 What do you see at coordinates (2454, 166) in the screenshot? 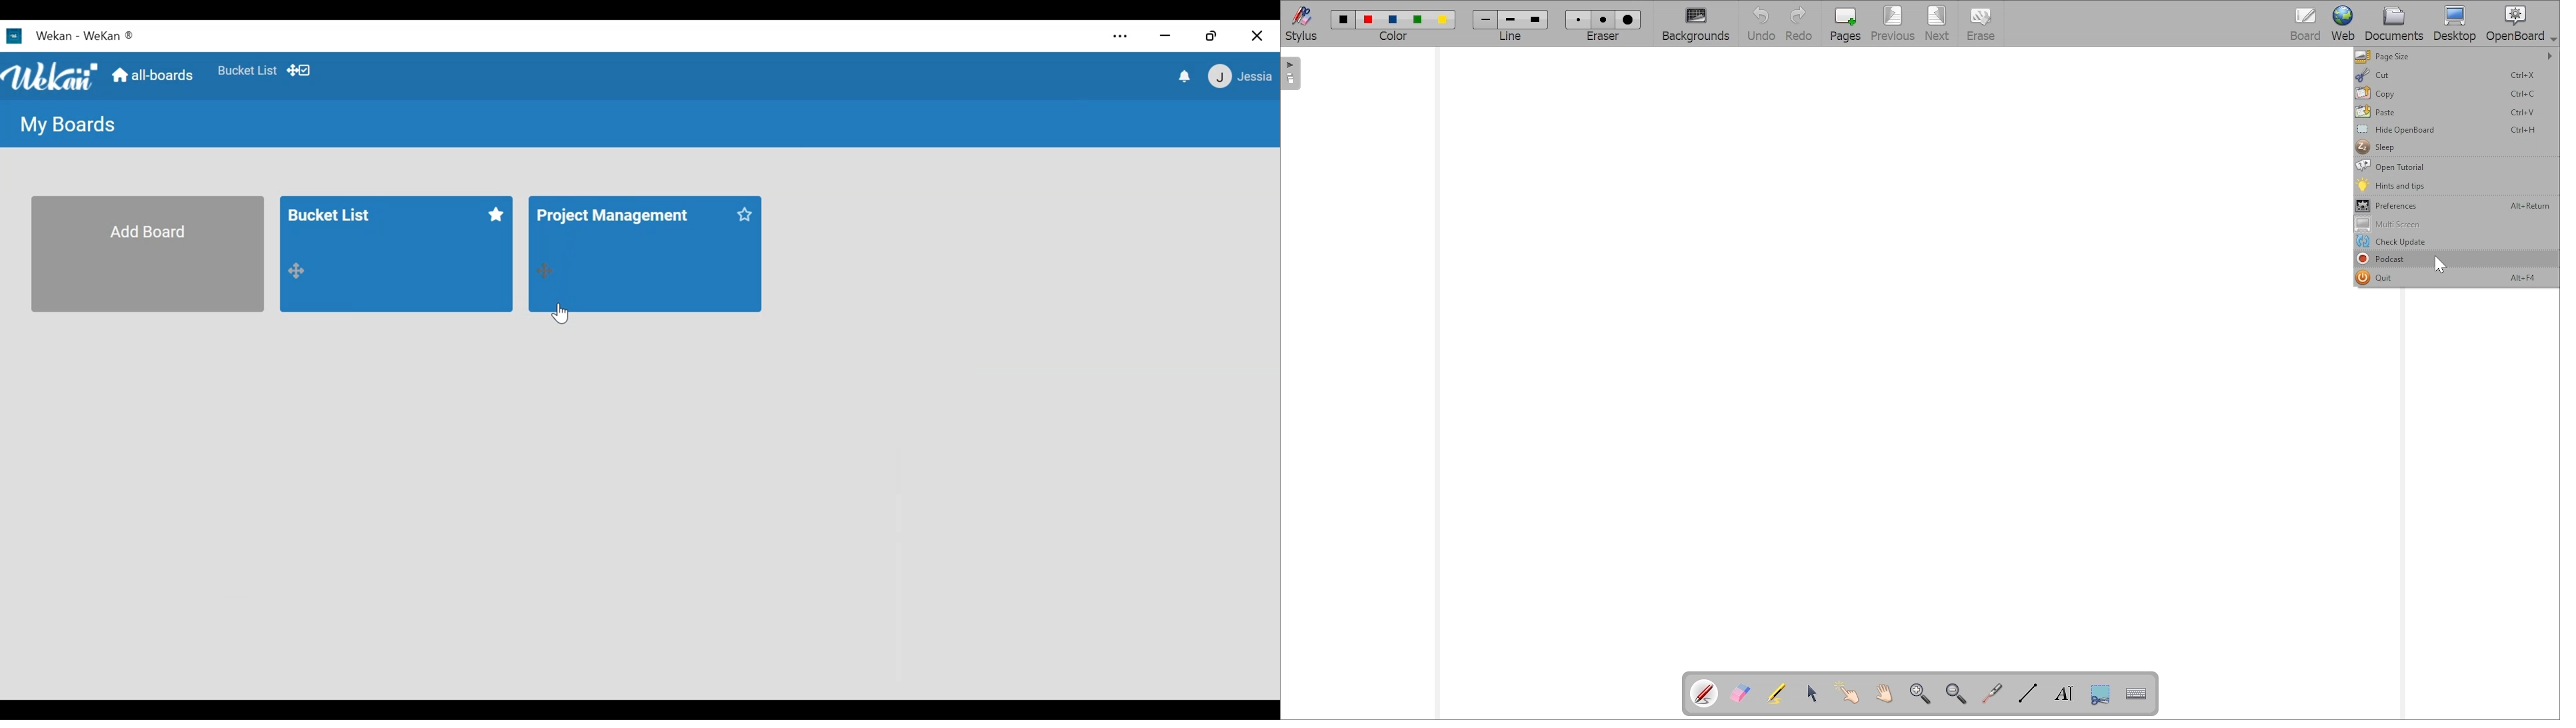
I see `open tutorial` at bounding box center [2454, 166].